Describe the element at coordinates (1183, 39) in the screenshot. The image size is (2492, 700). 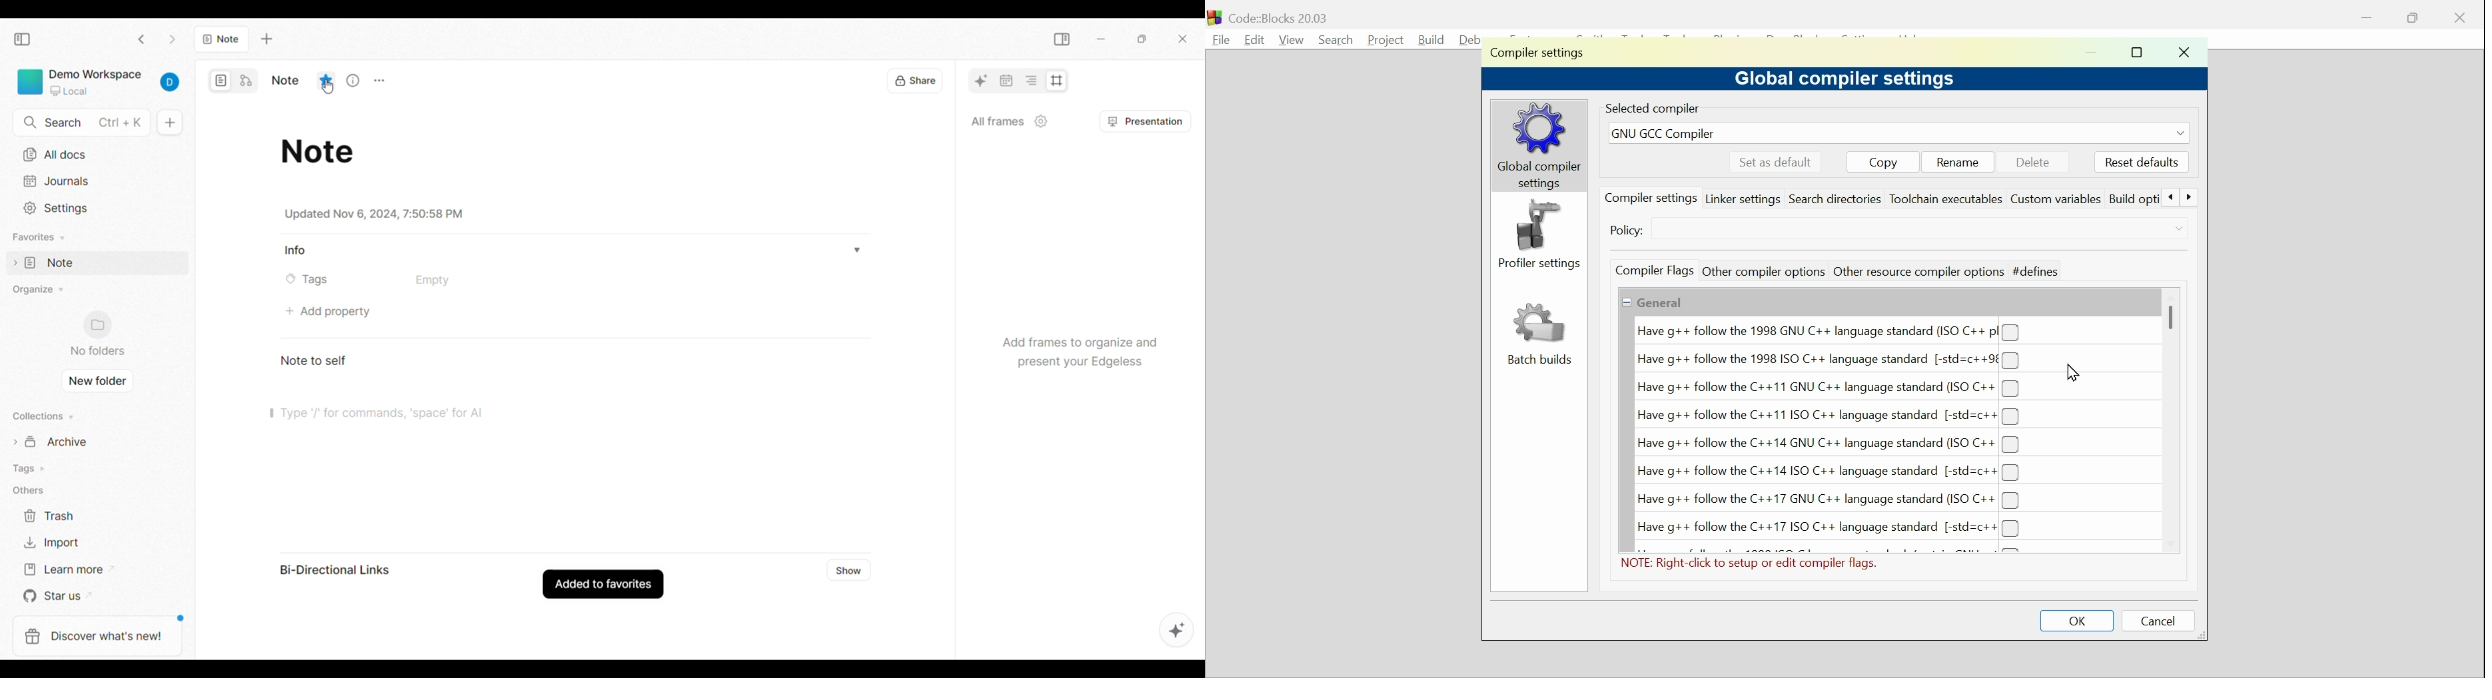
I see `Close interface` at that location.